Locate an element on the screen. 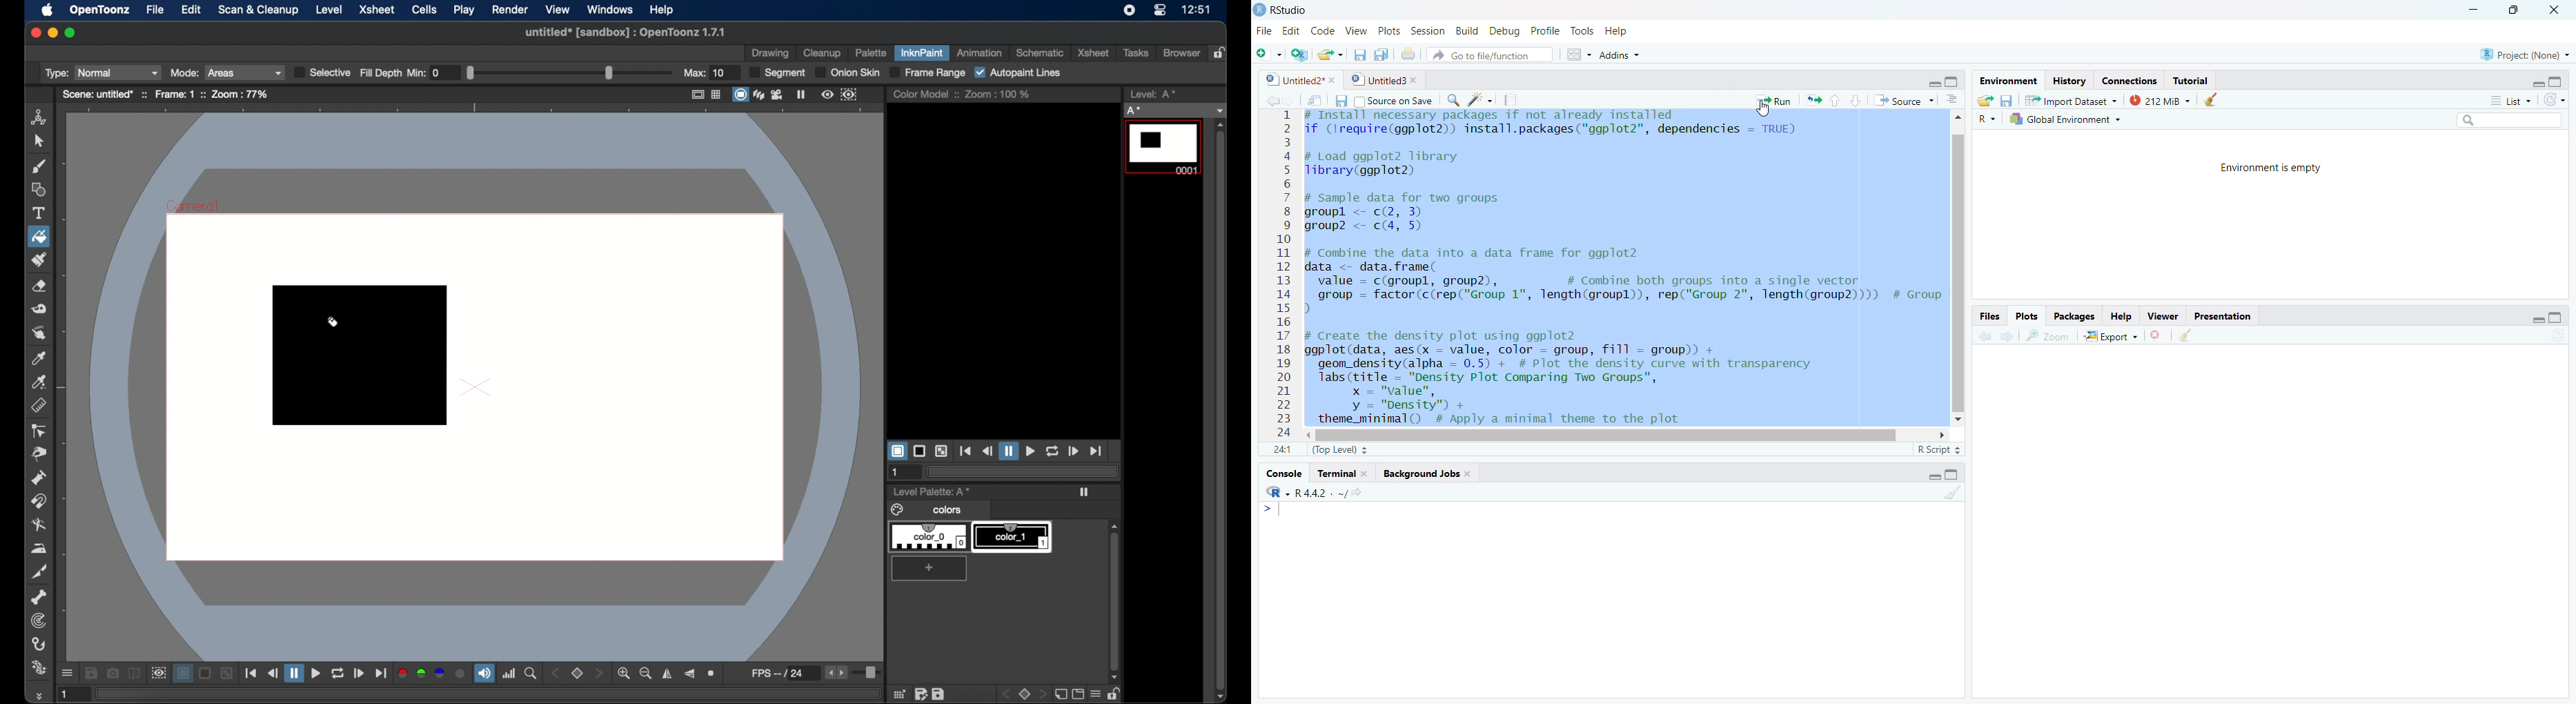 The width and height of the screenshot is (2576, 728). save all open documents is located at coordinates (1384, 55).